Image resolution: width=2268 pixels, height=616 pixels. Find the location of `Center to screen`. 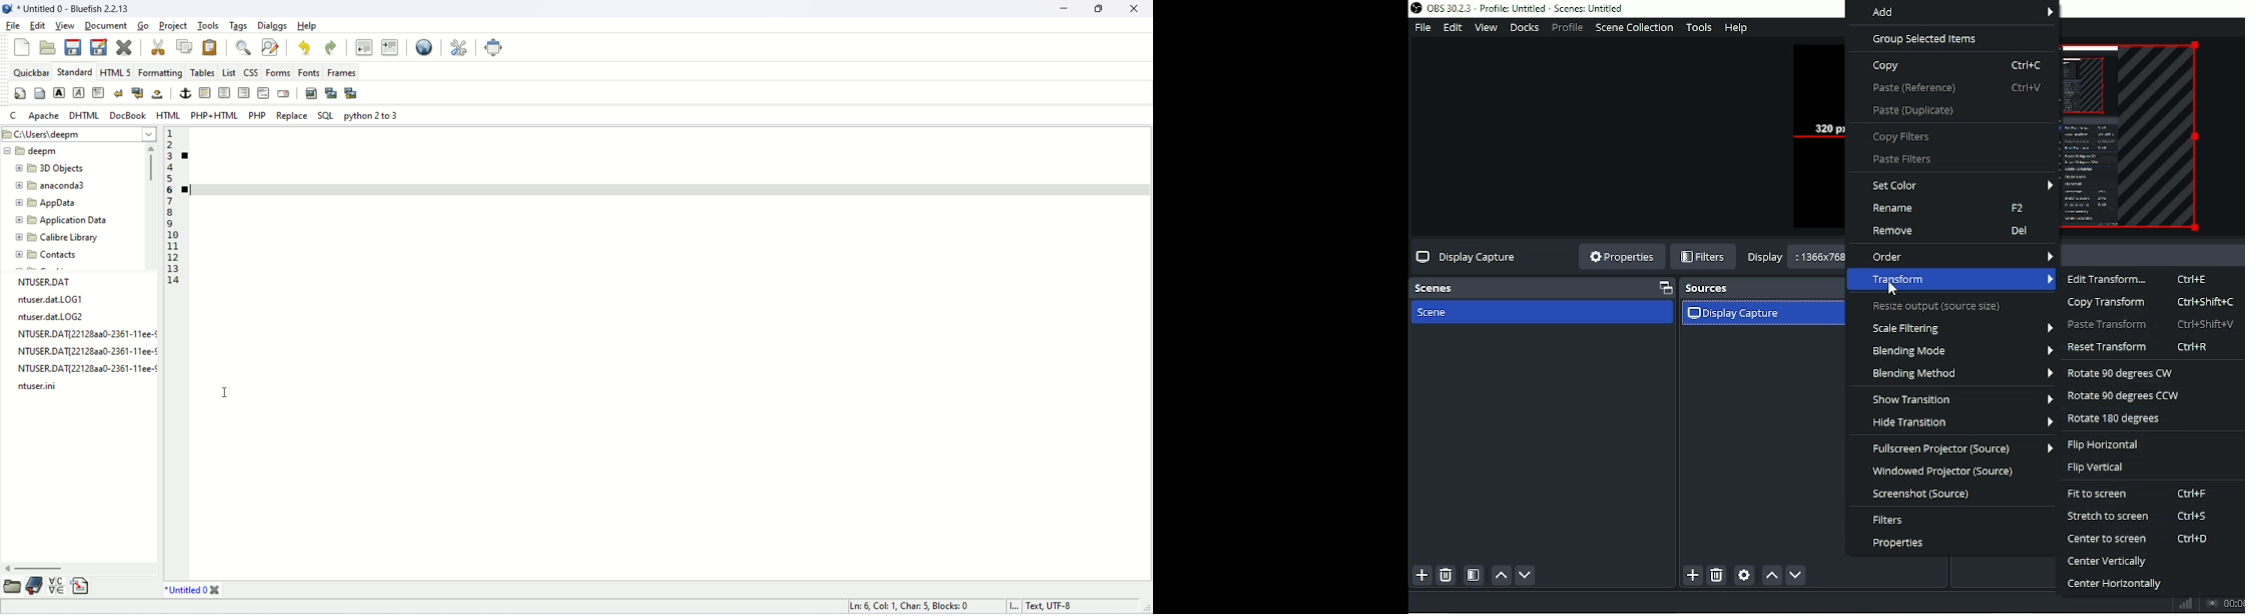

Center to screen is located at coordinates (2140, 538).